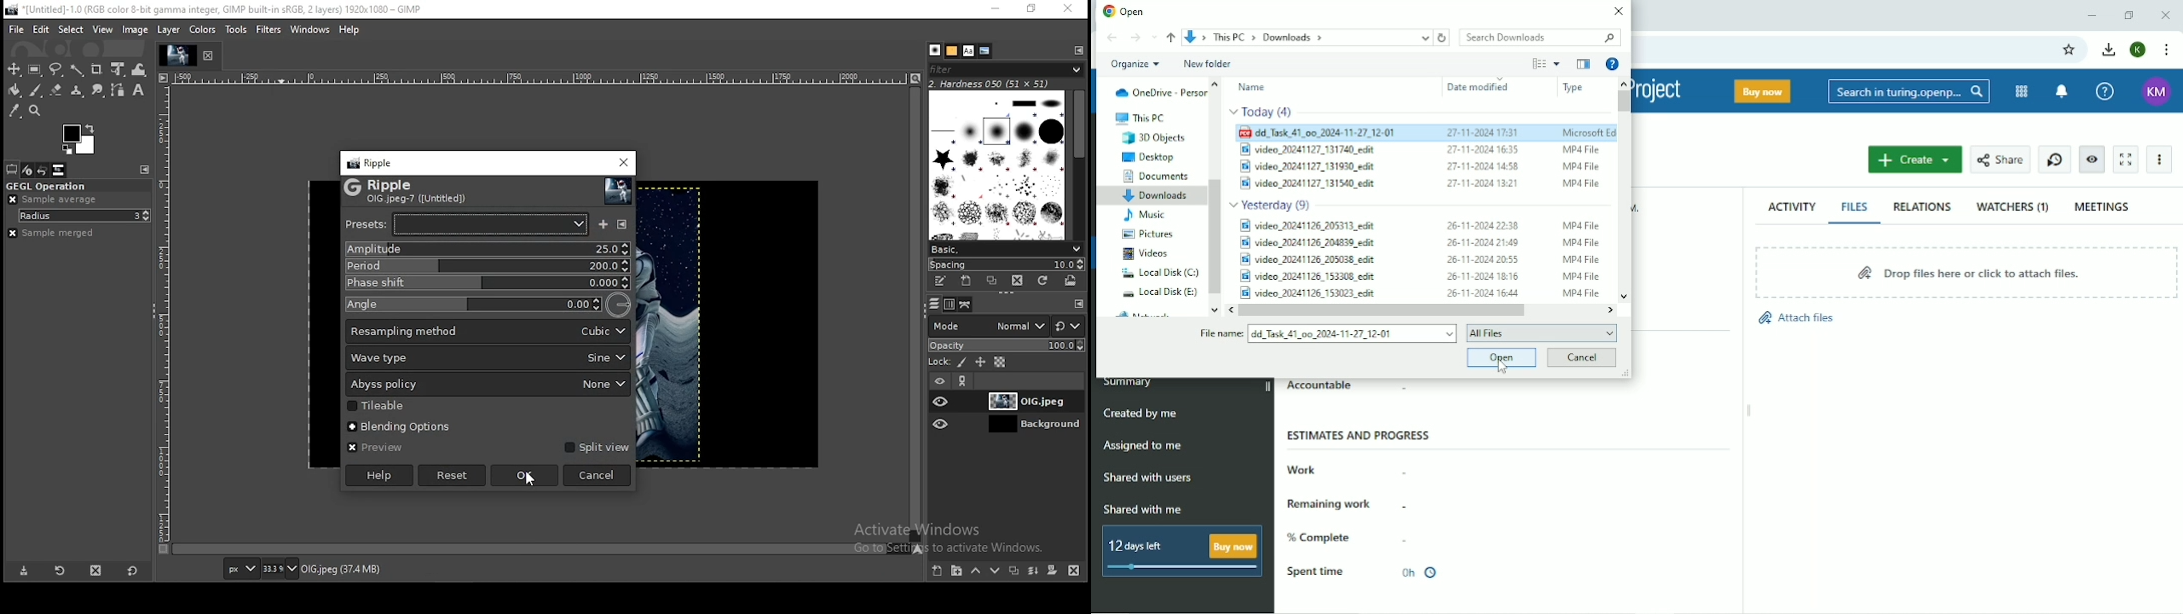 Image resolution: width=2184 pixels, height=616 pixels. What do you see at coordinates (1406, 538) in the screenshot?
I see `-` at bounding box center [1406, 538].